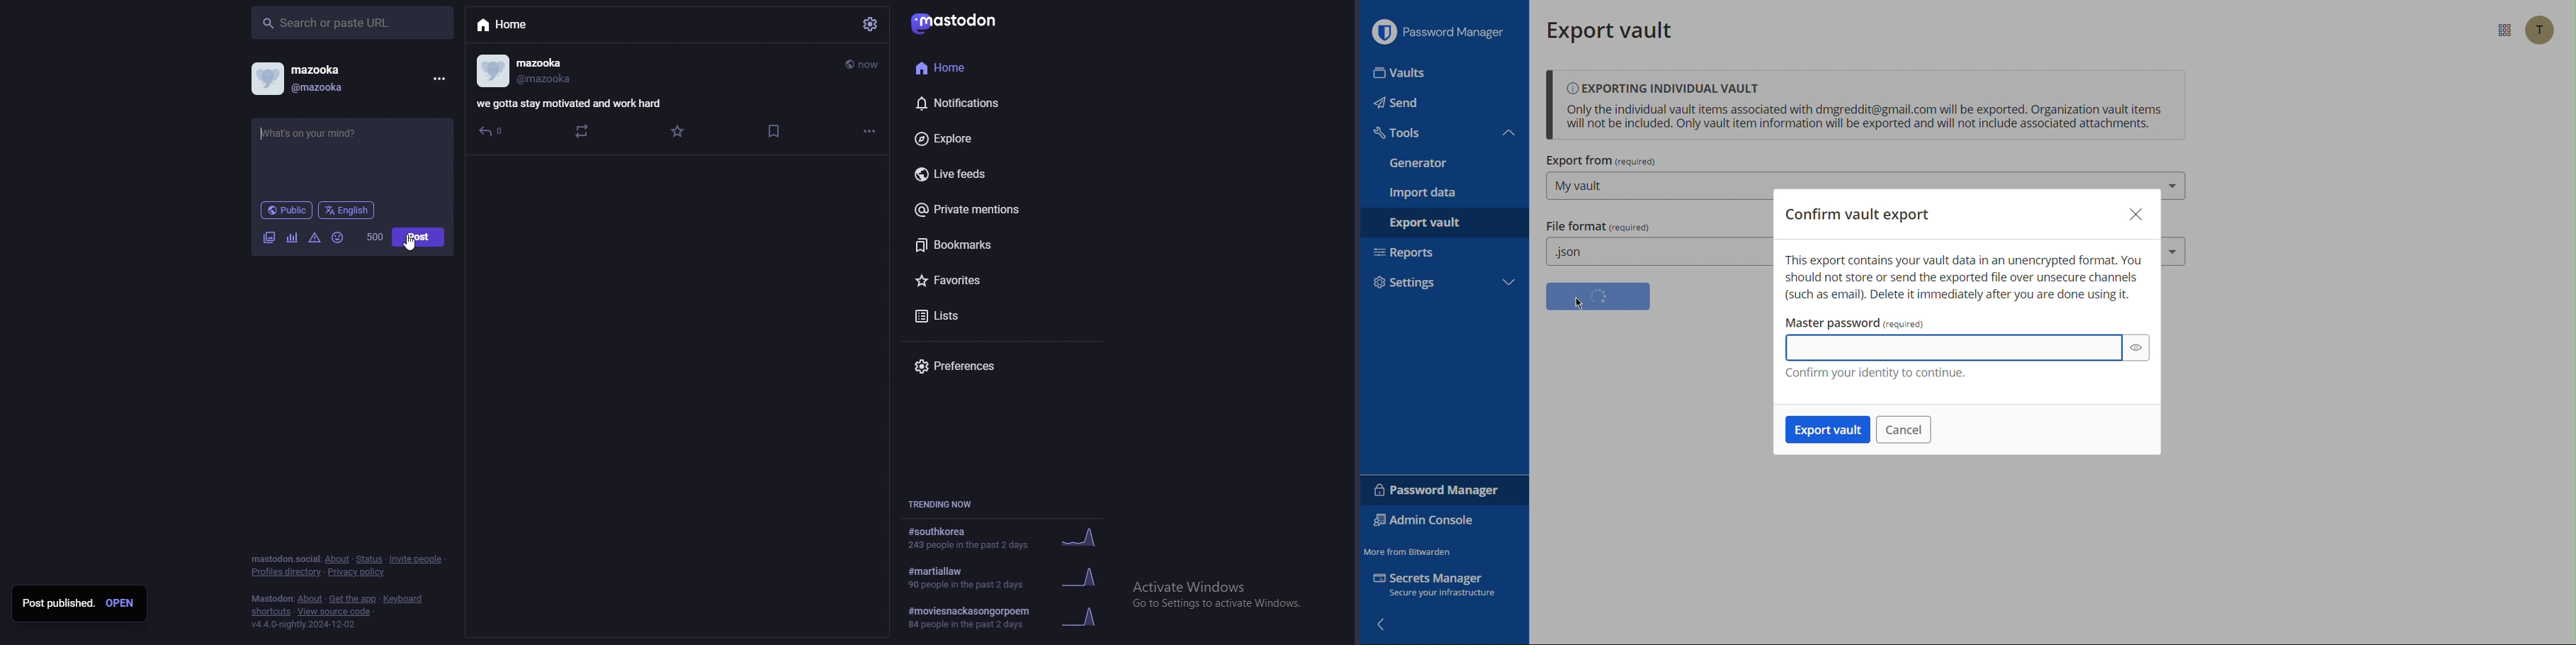 The image size is (2576, 672). What do you see at coordinates (341, 89) in the screenshot?
I see `@mazooka` at bounding box center [341, 89].